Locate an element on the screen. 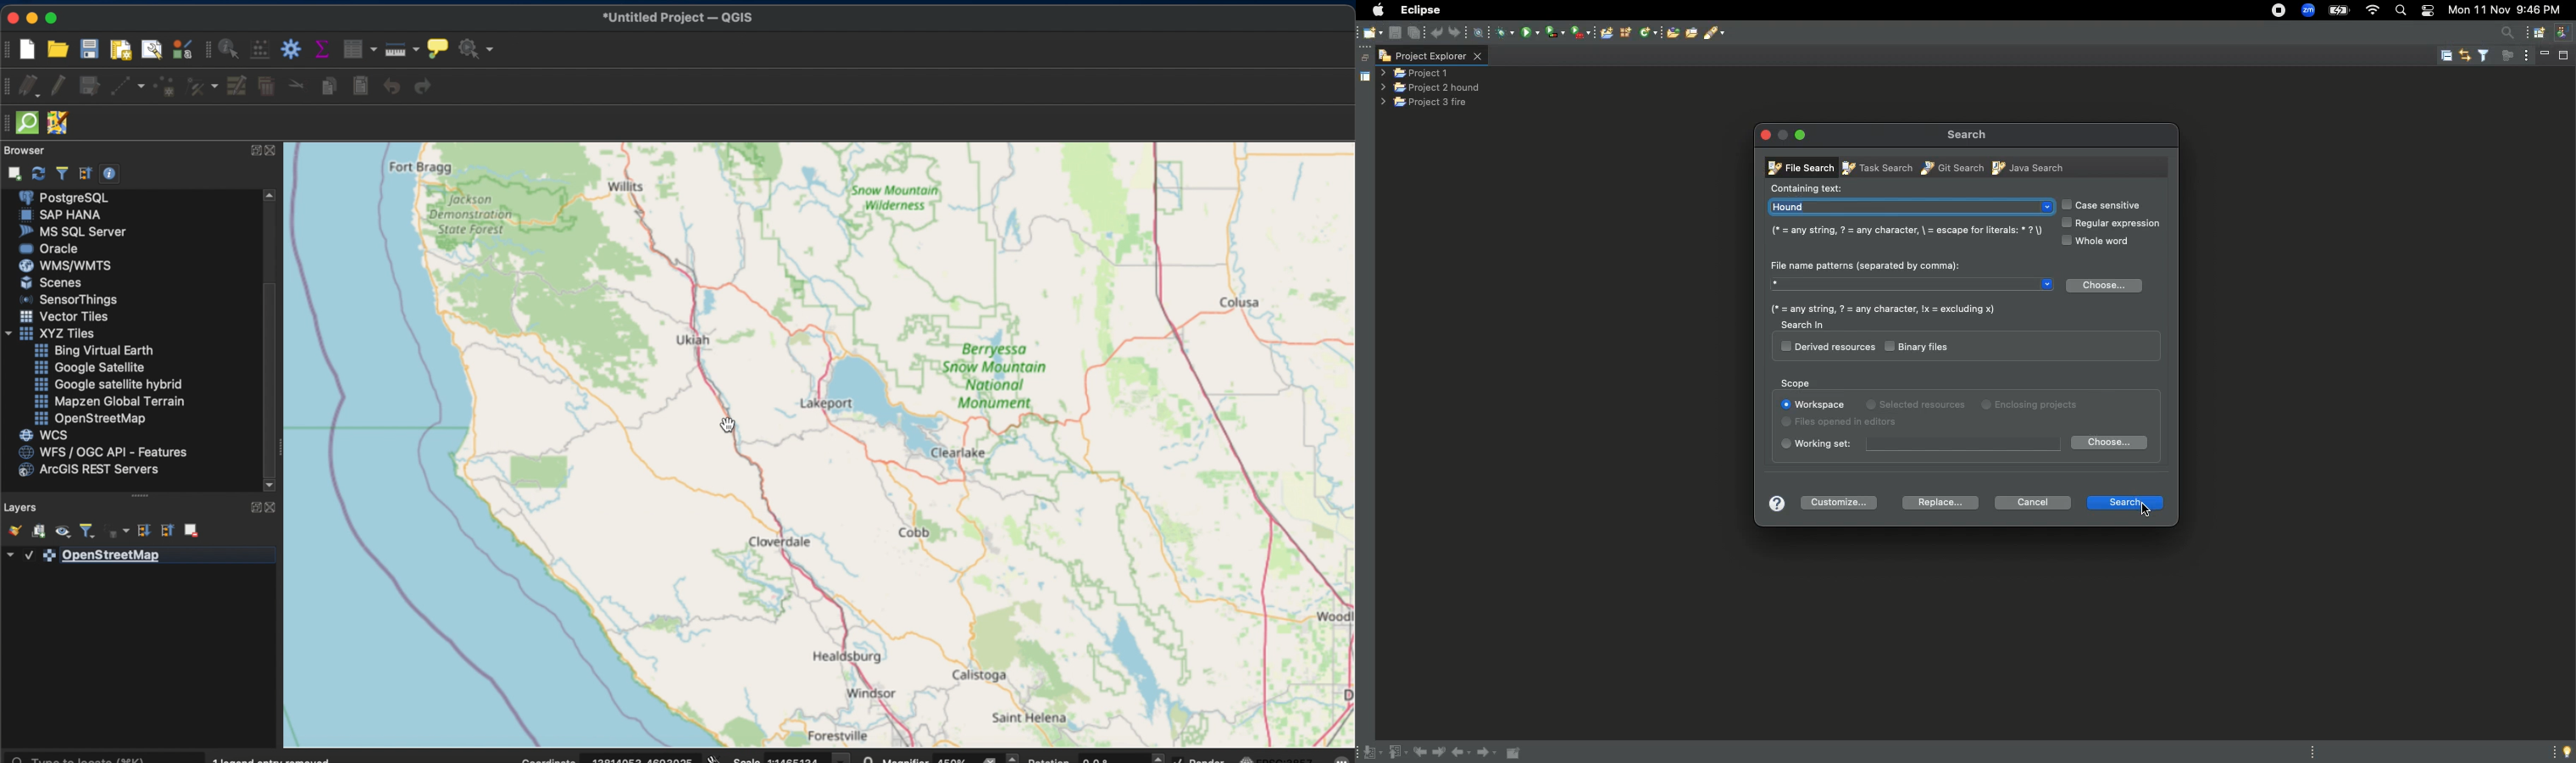 This screenshot has height=784, width=2576. save is located at coordinates (1396, 33).